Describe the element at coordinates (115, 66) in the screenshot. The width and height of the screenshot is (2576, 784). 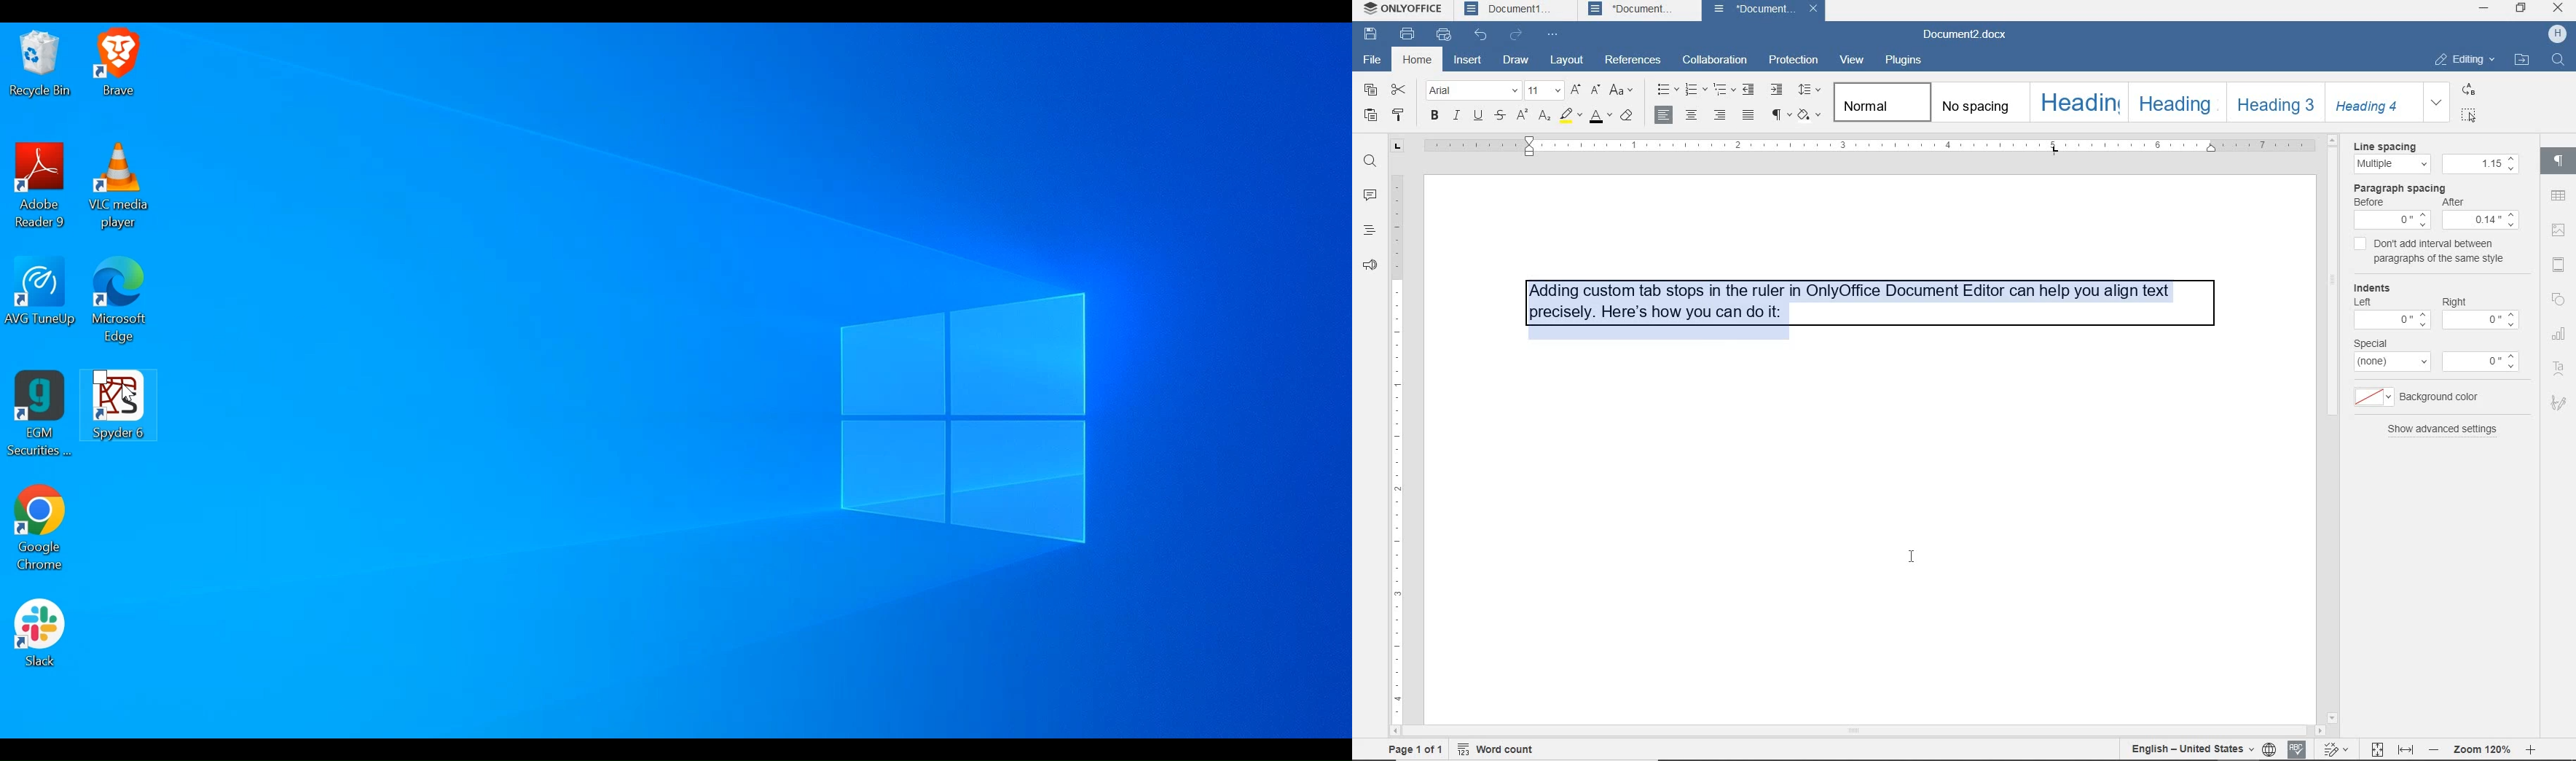
I see `Brave Desktop Icon` at that location.